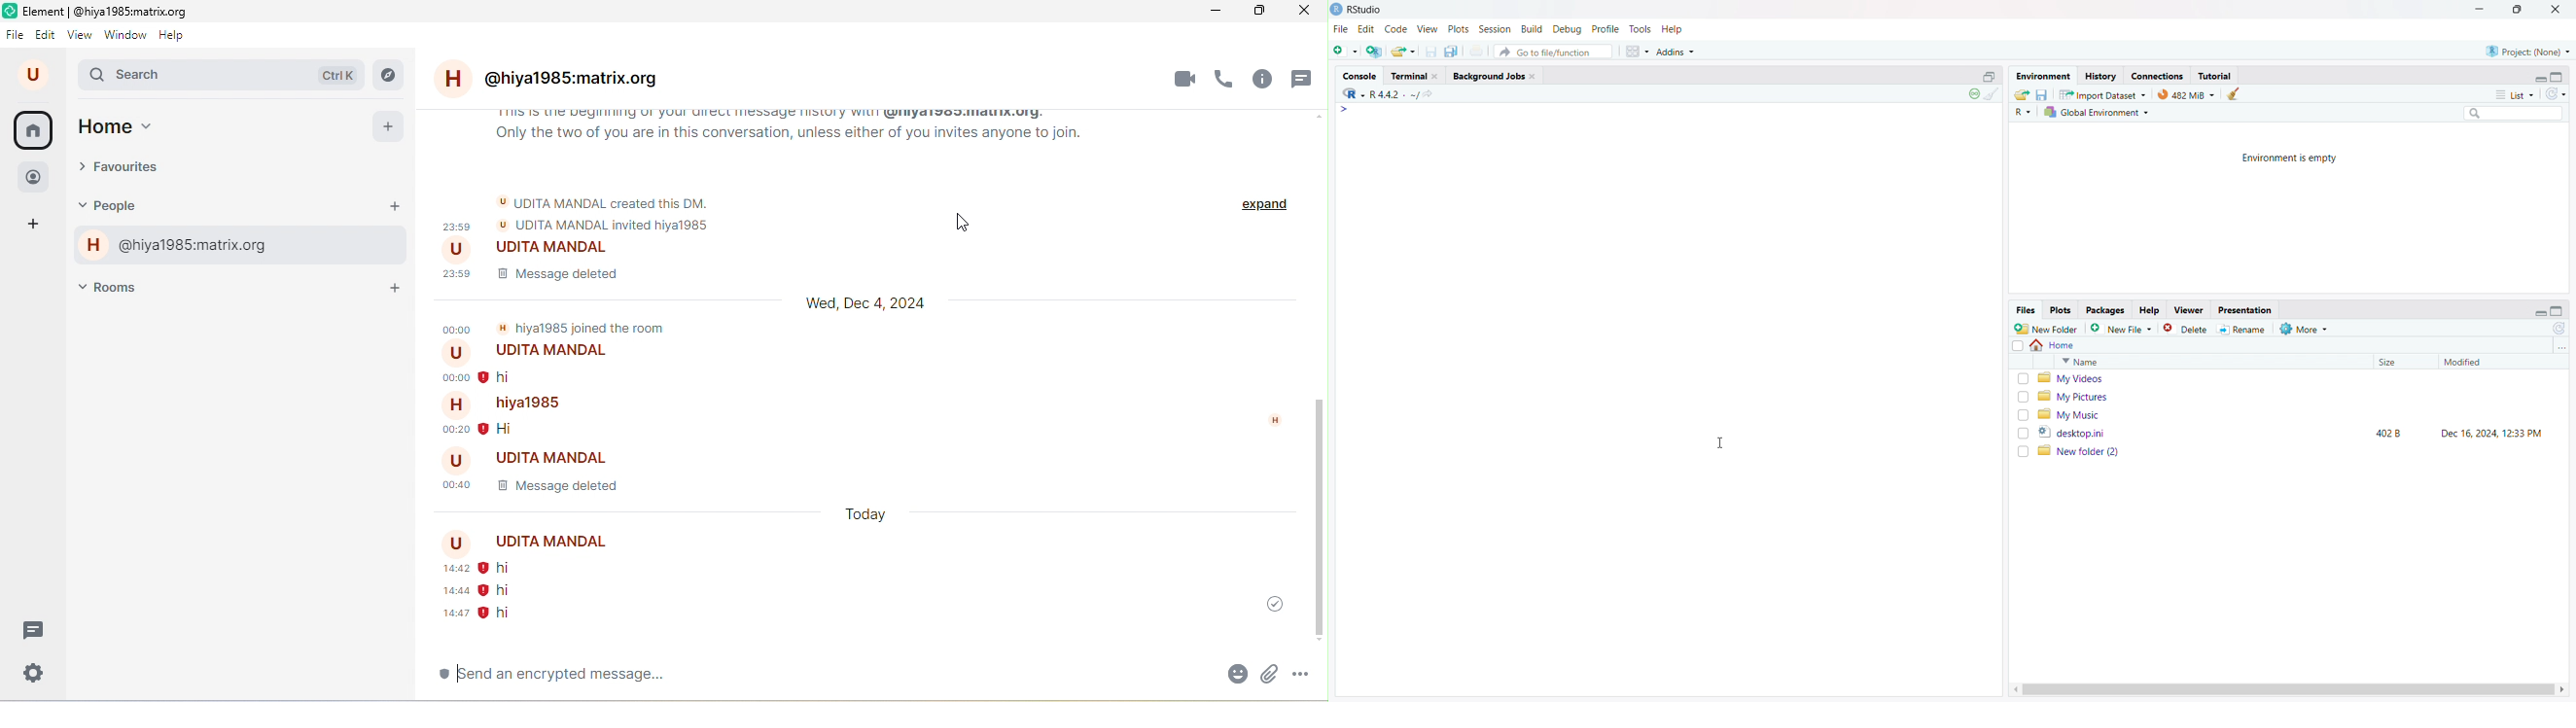  Describe the element at coordinates (1430, 93) in the screenshot. I see `view the current working directory` at that location.